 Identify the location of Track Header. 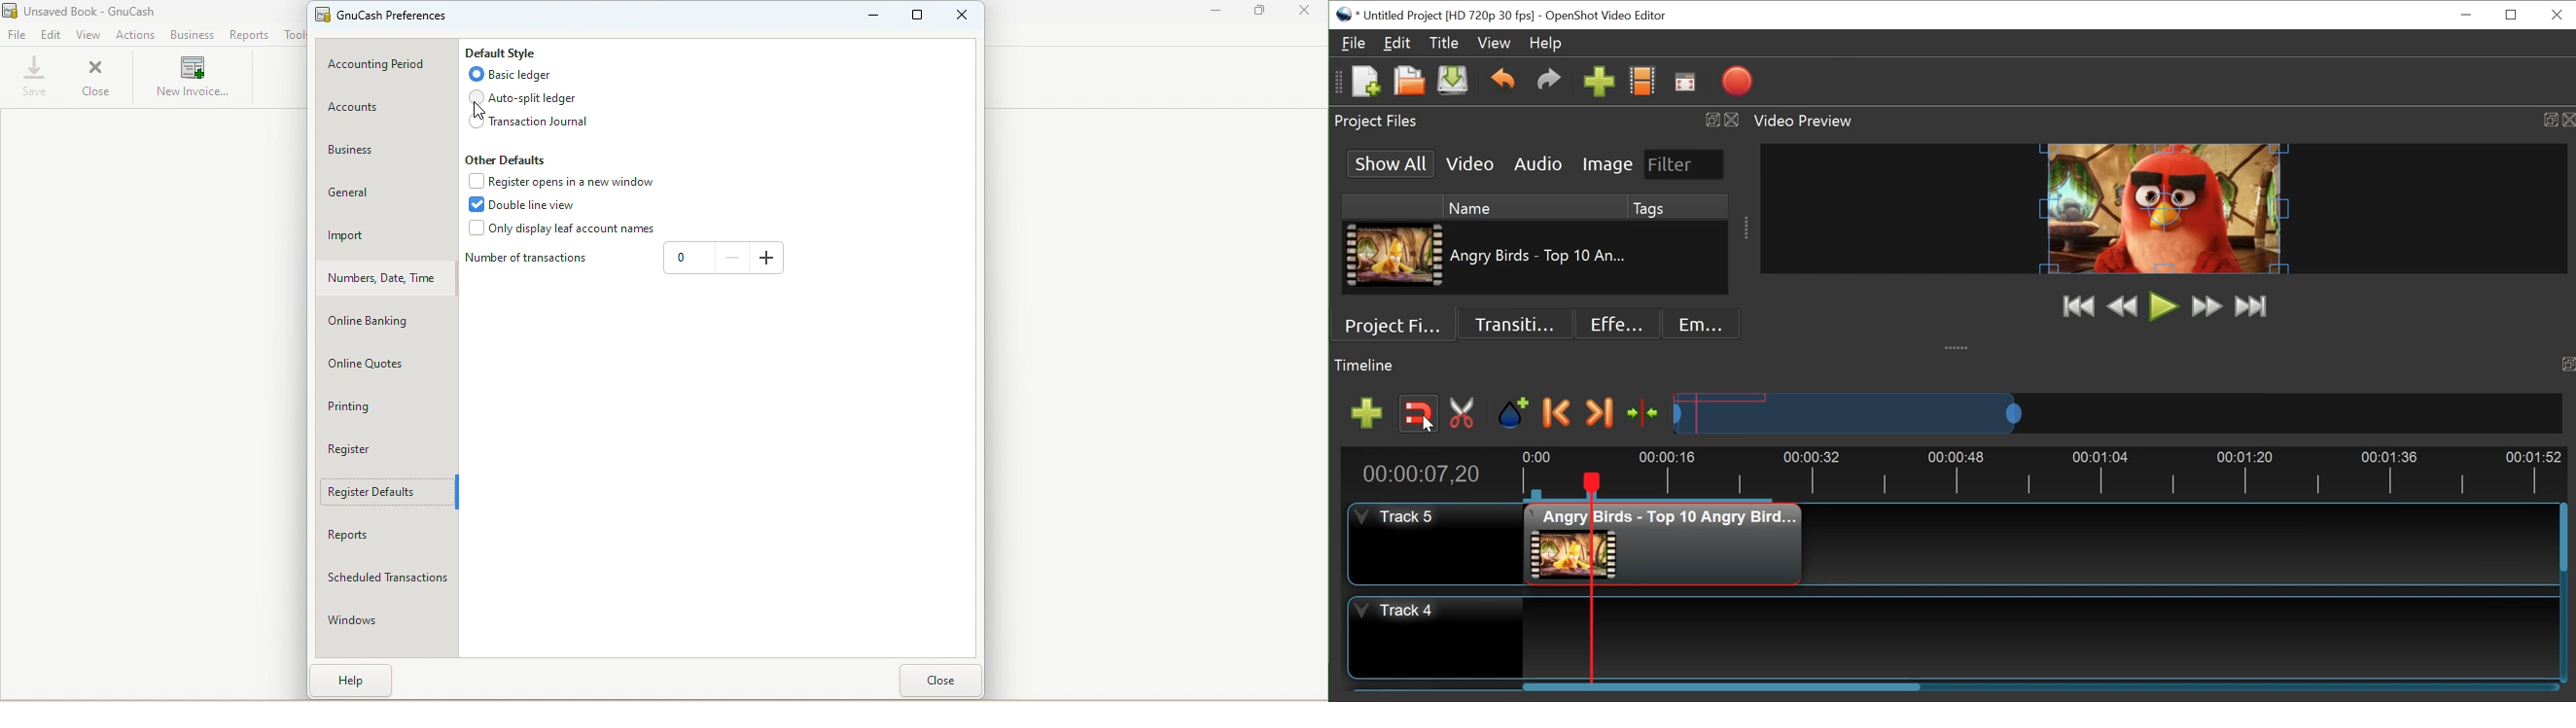
(1436, 544).